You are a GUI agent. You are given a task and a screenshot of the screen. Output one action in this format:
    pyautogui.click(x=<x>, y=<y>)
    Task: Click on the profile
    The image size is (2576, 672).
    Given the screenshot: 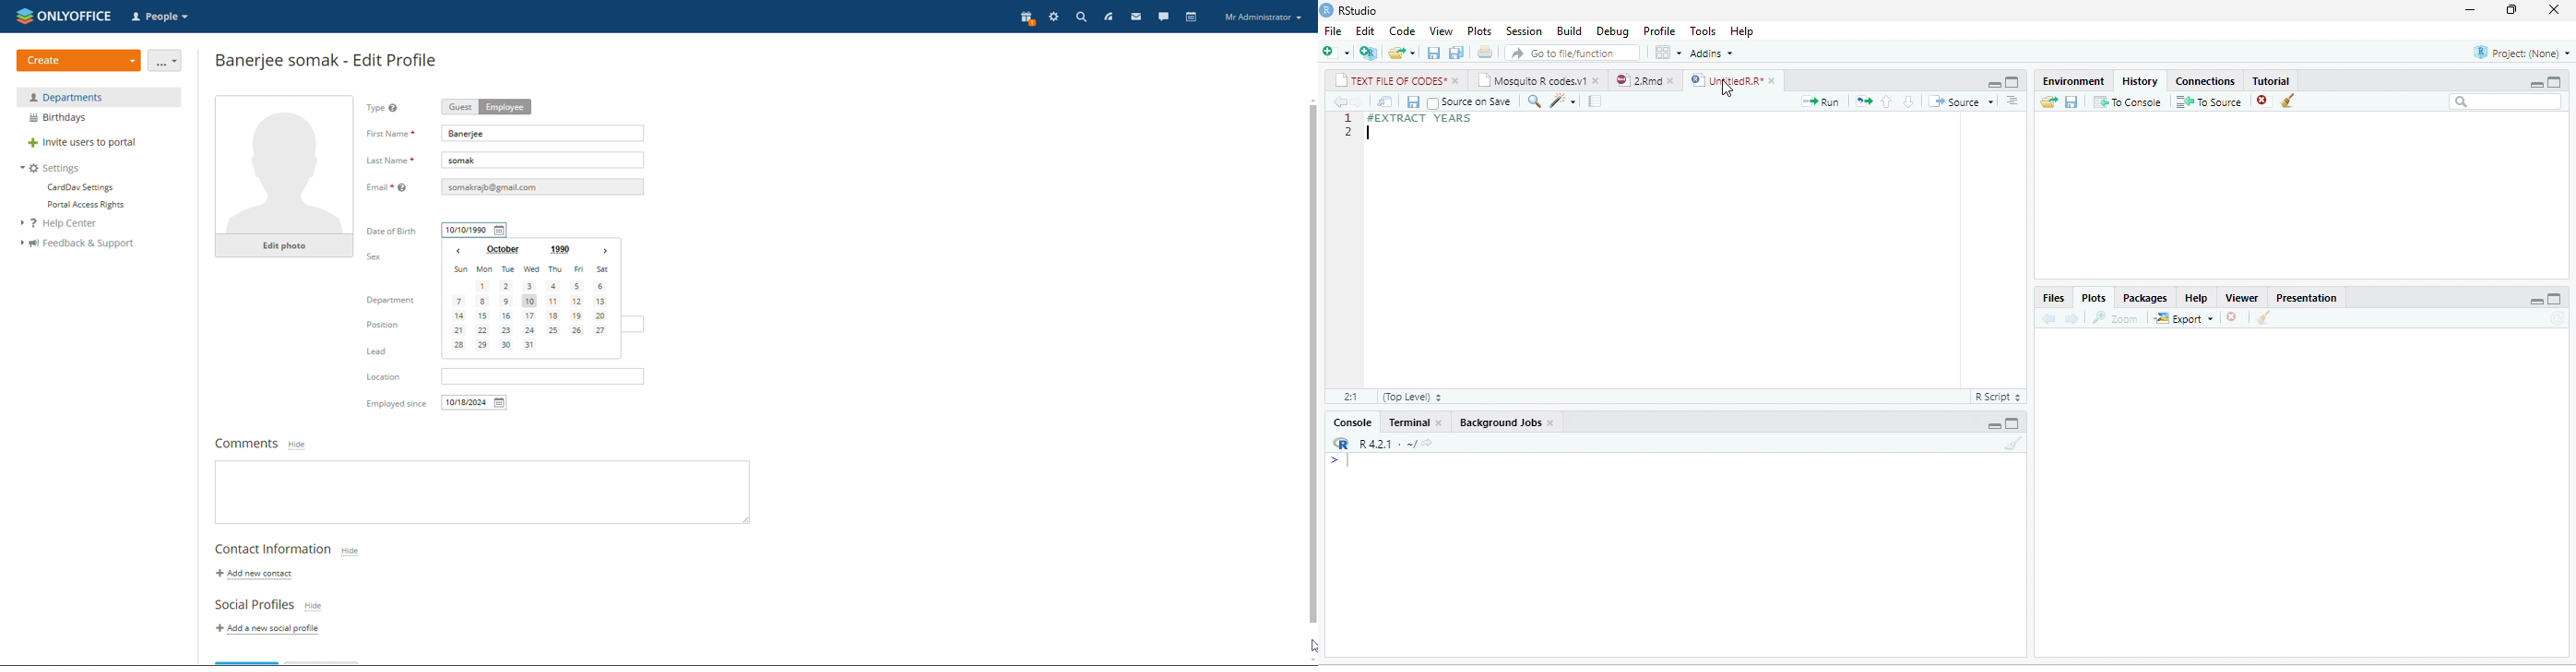 What is the action you would take?
    pyautogui.click(x=1263, y=18)
    